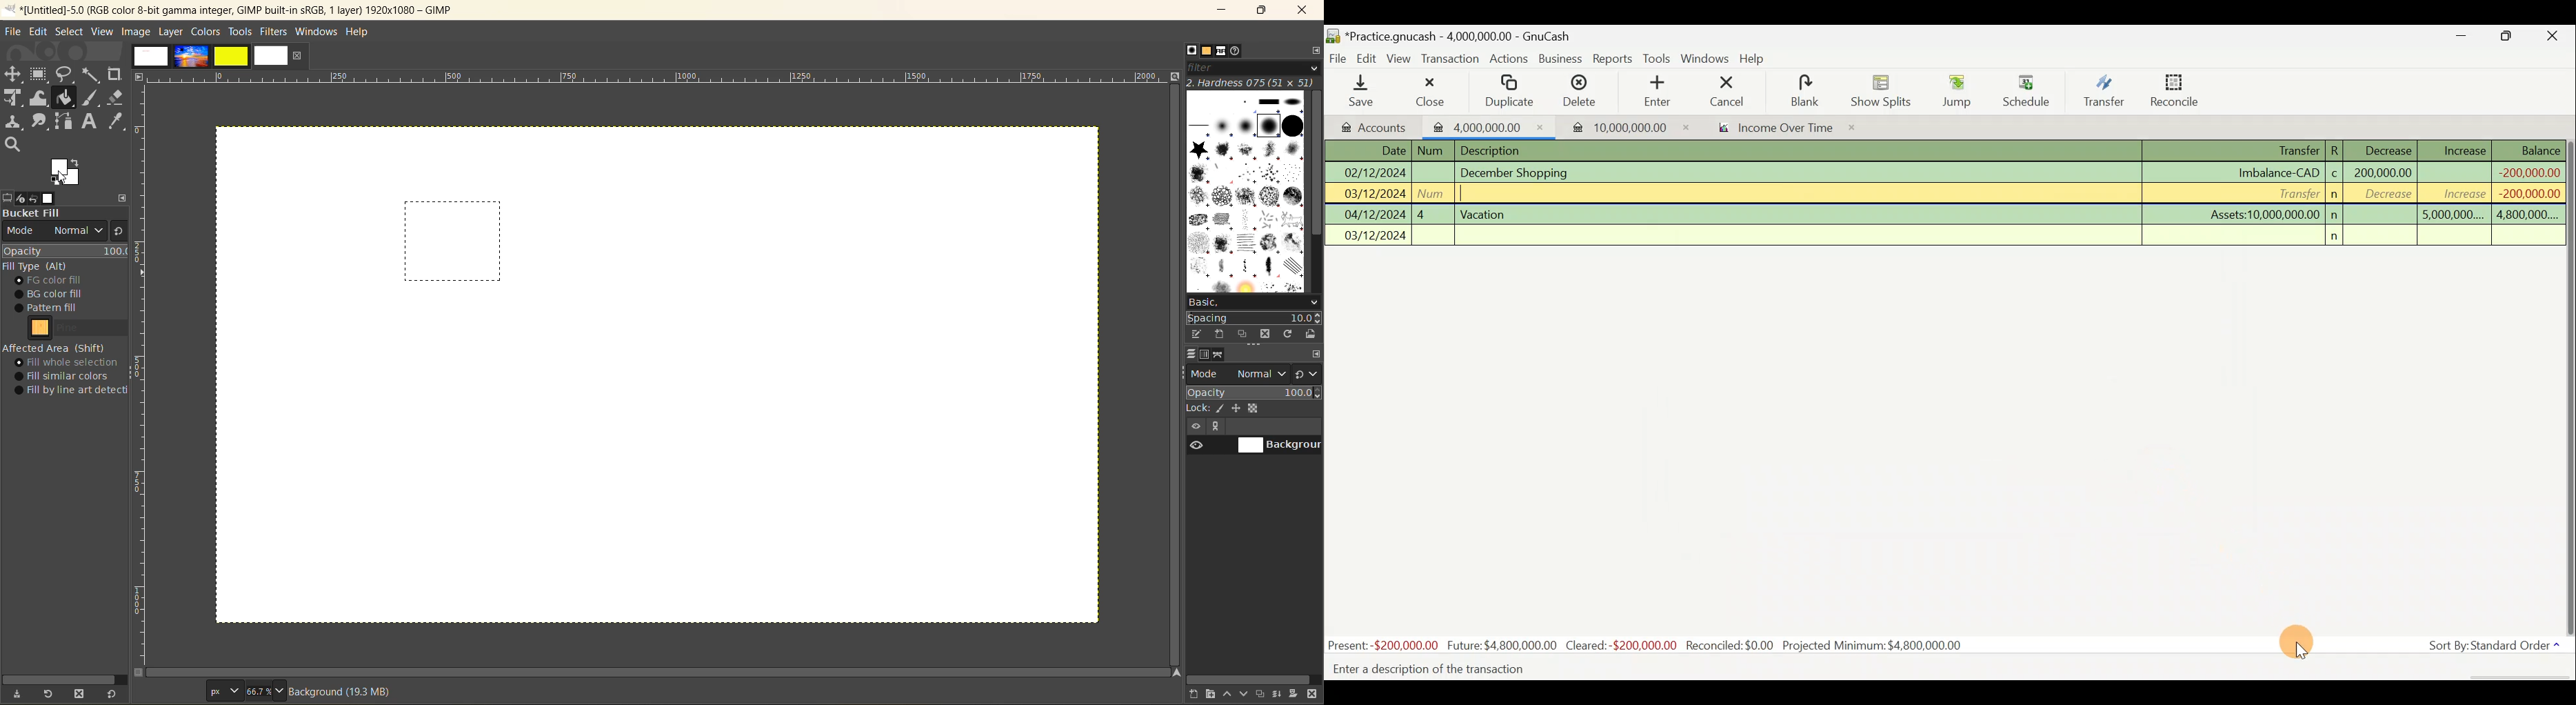 The height and width of the screenshot is (728, 2576). I want to click on Schedule, so click(2027, 91).